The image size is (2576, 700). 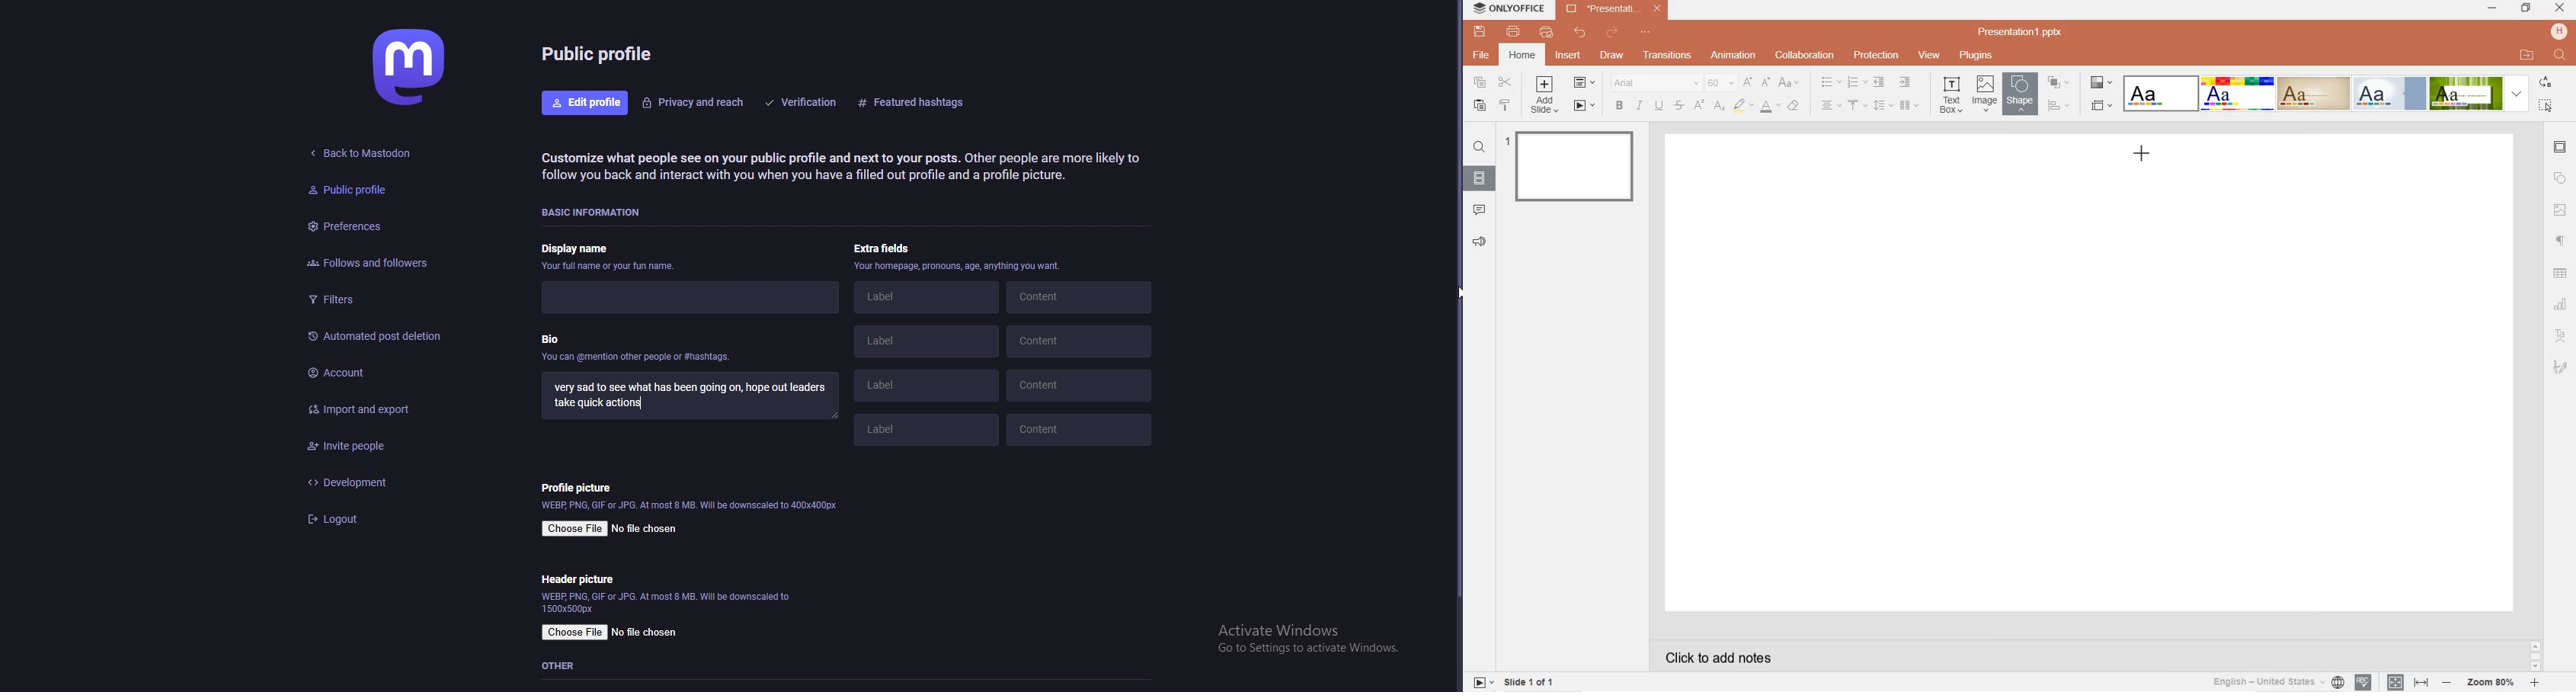 What do you see at coordinates (1080, 385) in the screenshot?
I see `content` at bounding box center [1080, 385].